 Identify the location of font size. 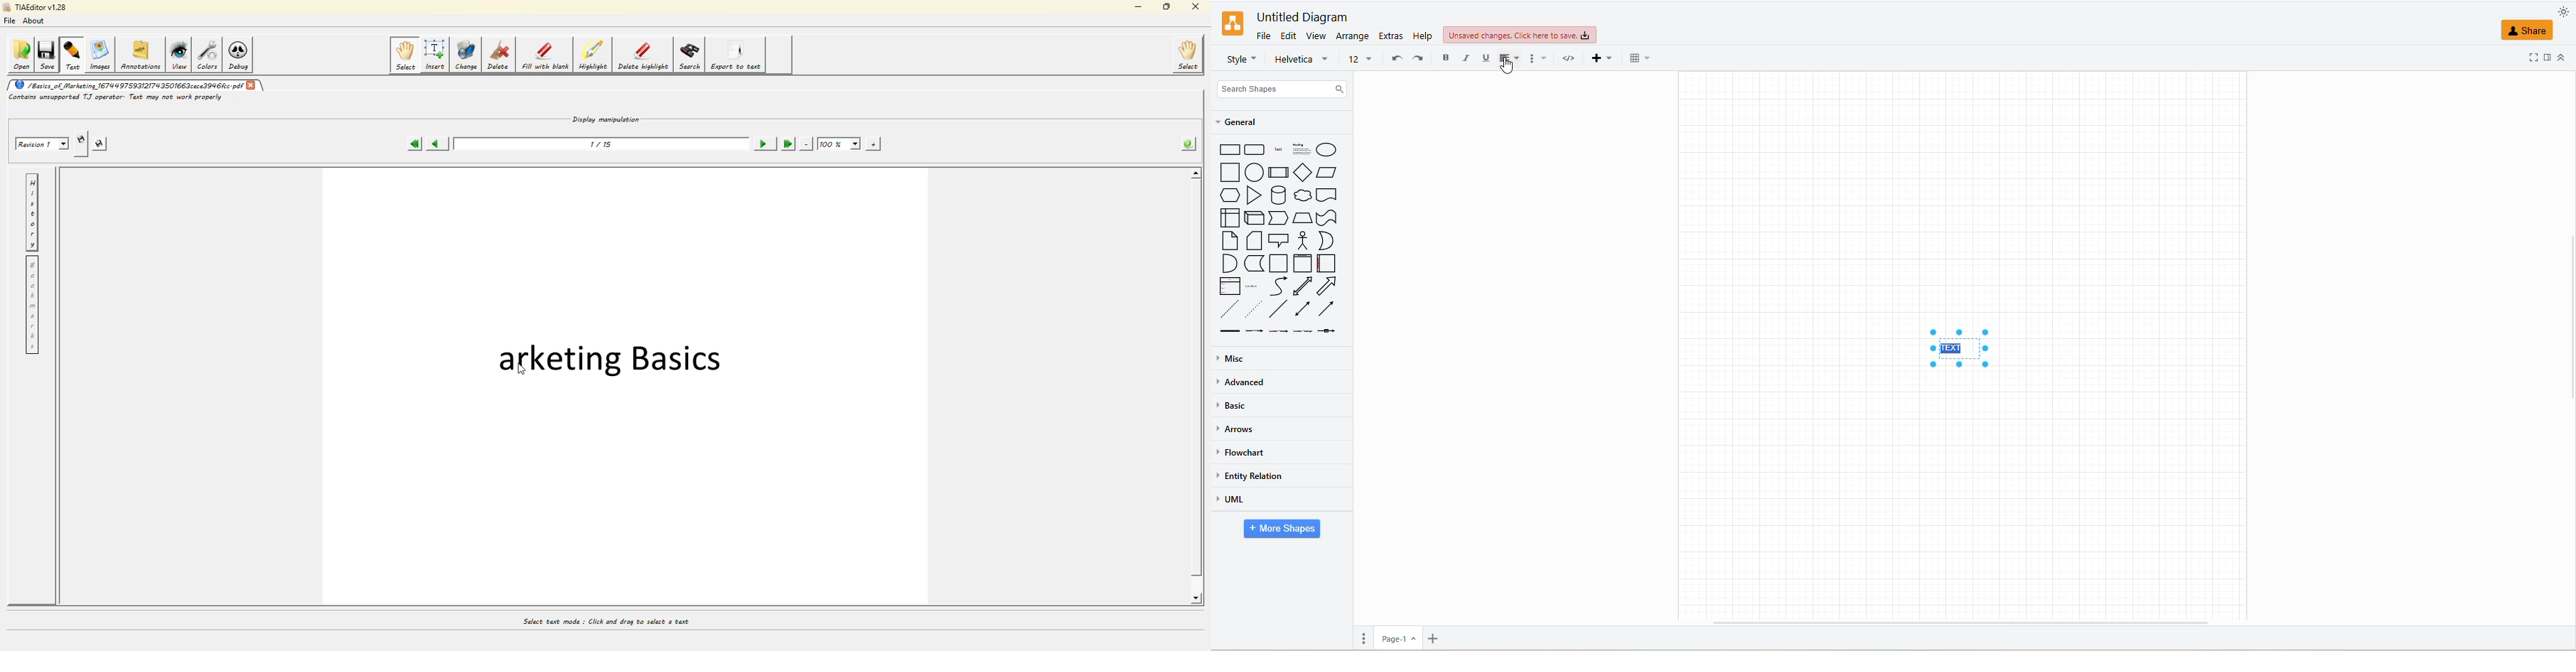
(1358, 58).